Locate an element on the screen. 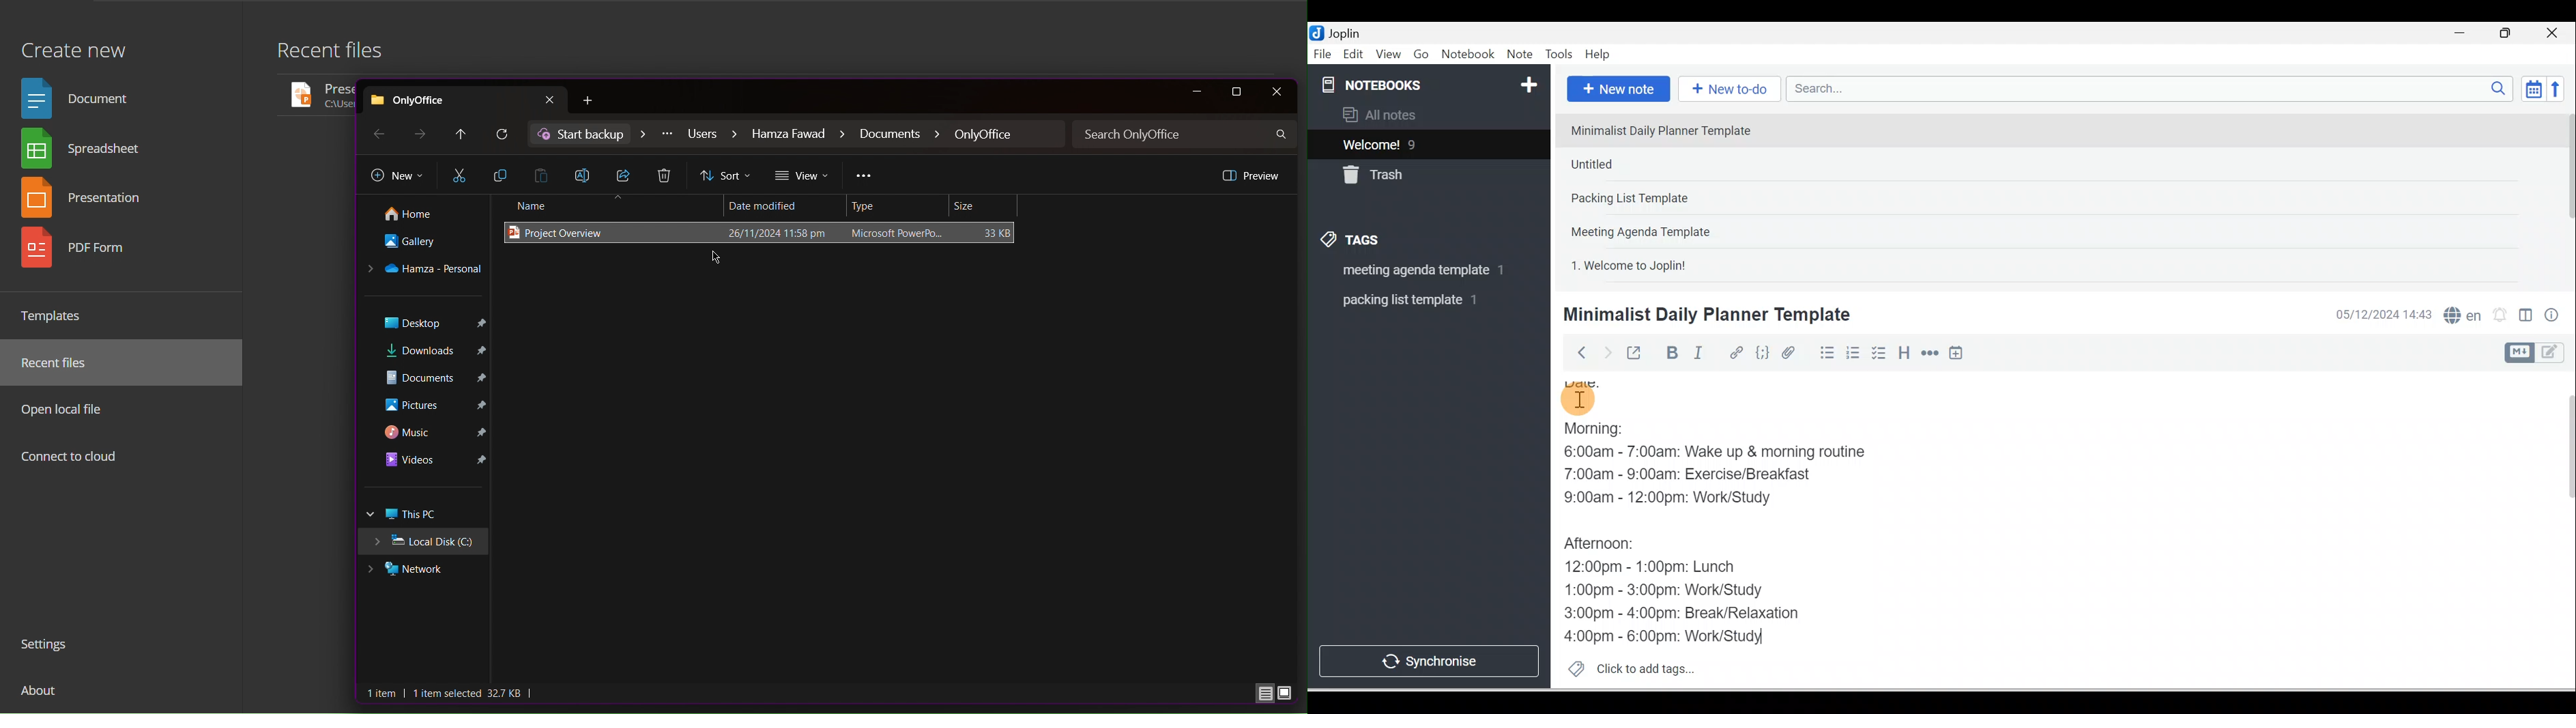 Image resolution: width=2576 pixels, height=728 pixels. Close is located at coordinates (2556, 33).